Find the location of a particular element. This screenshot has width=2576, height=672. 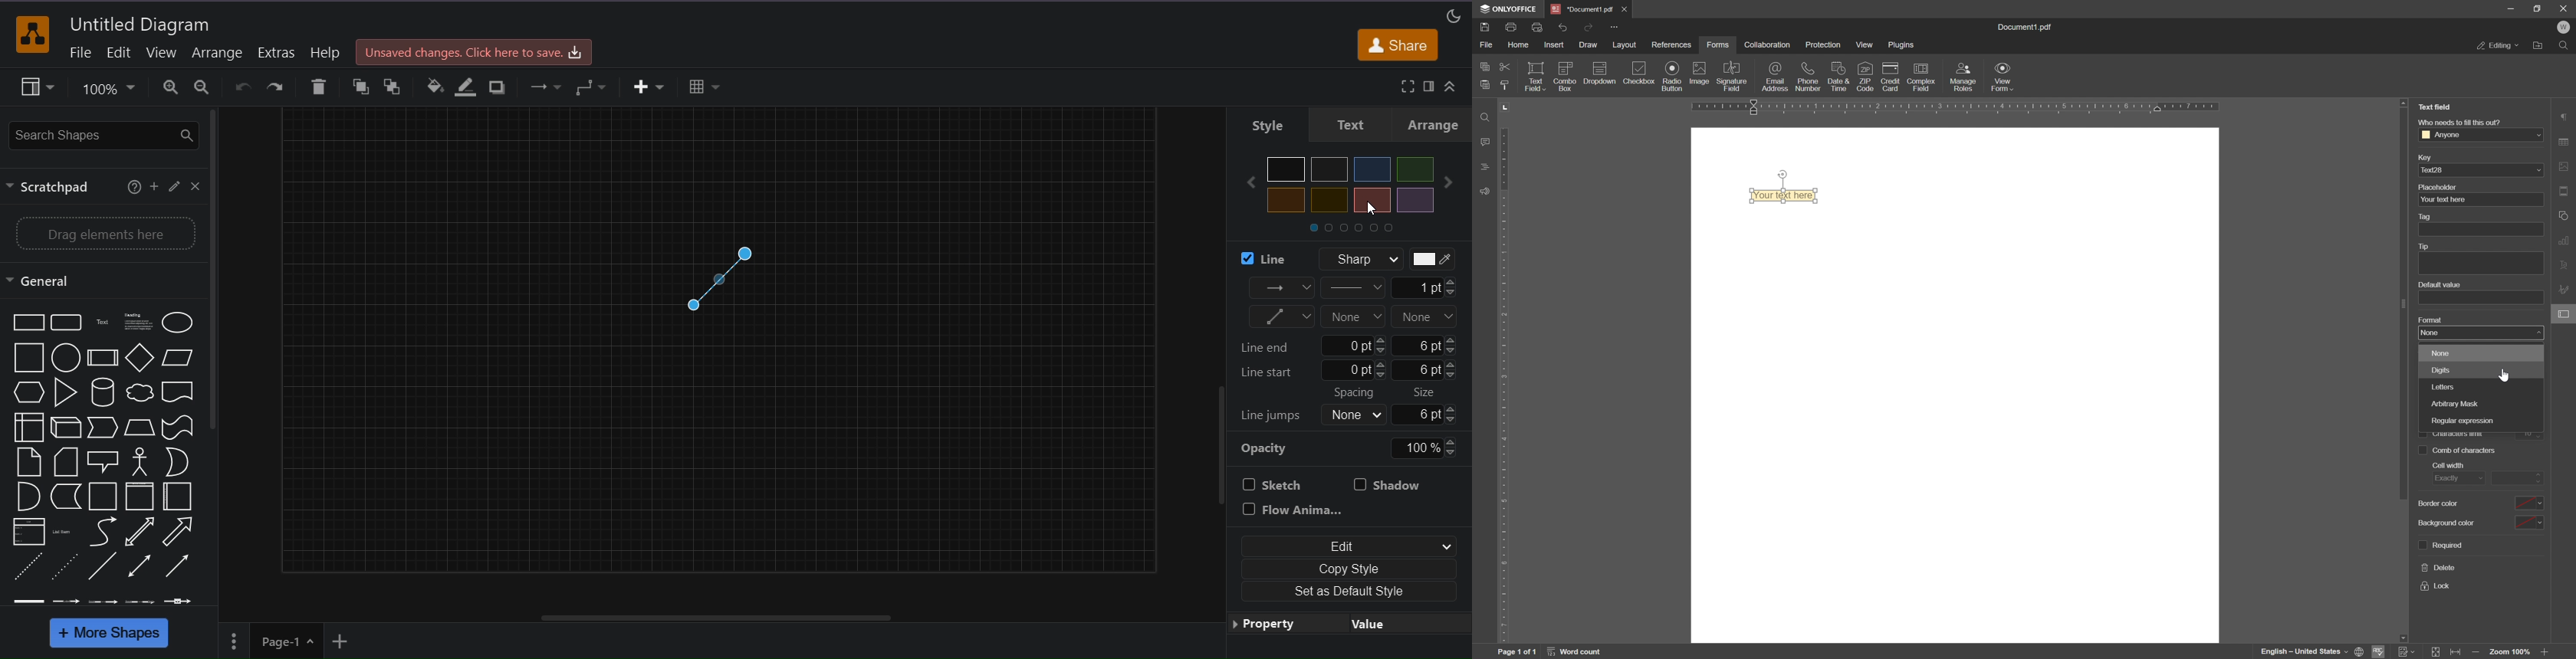

Unsaved changes. Click here to save. is located at coordinates (472, 51).